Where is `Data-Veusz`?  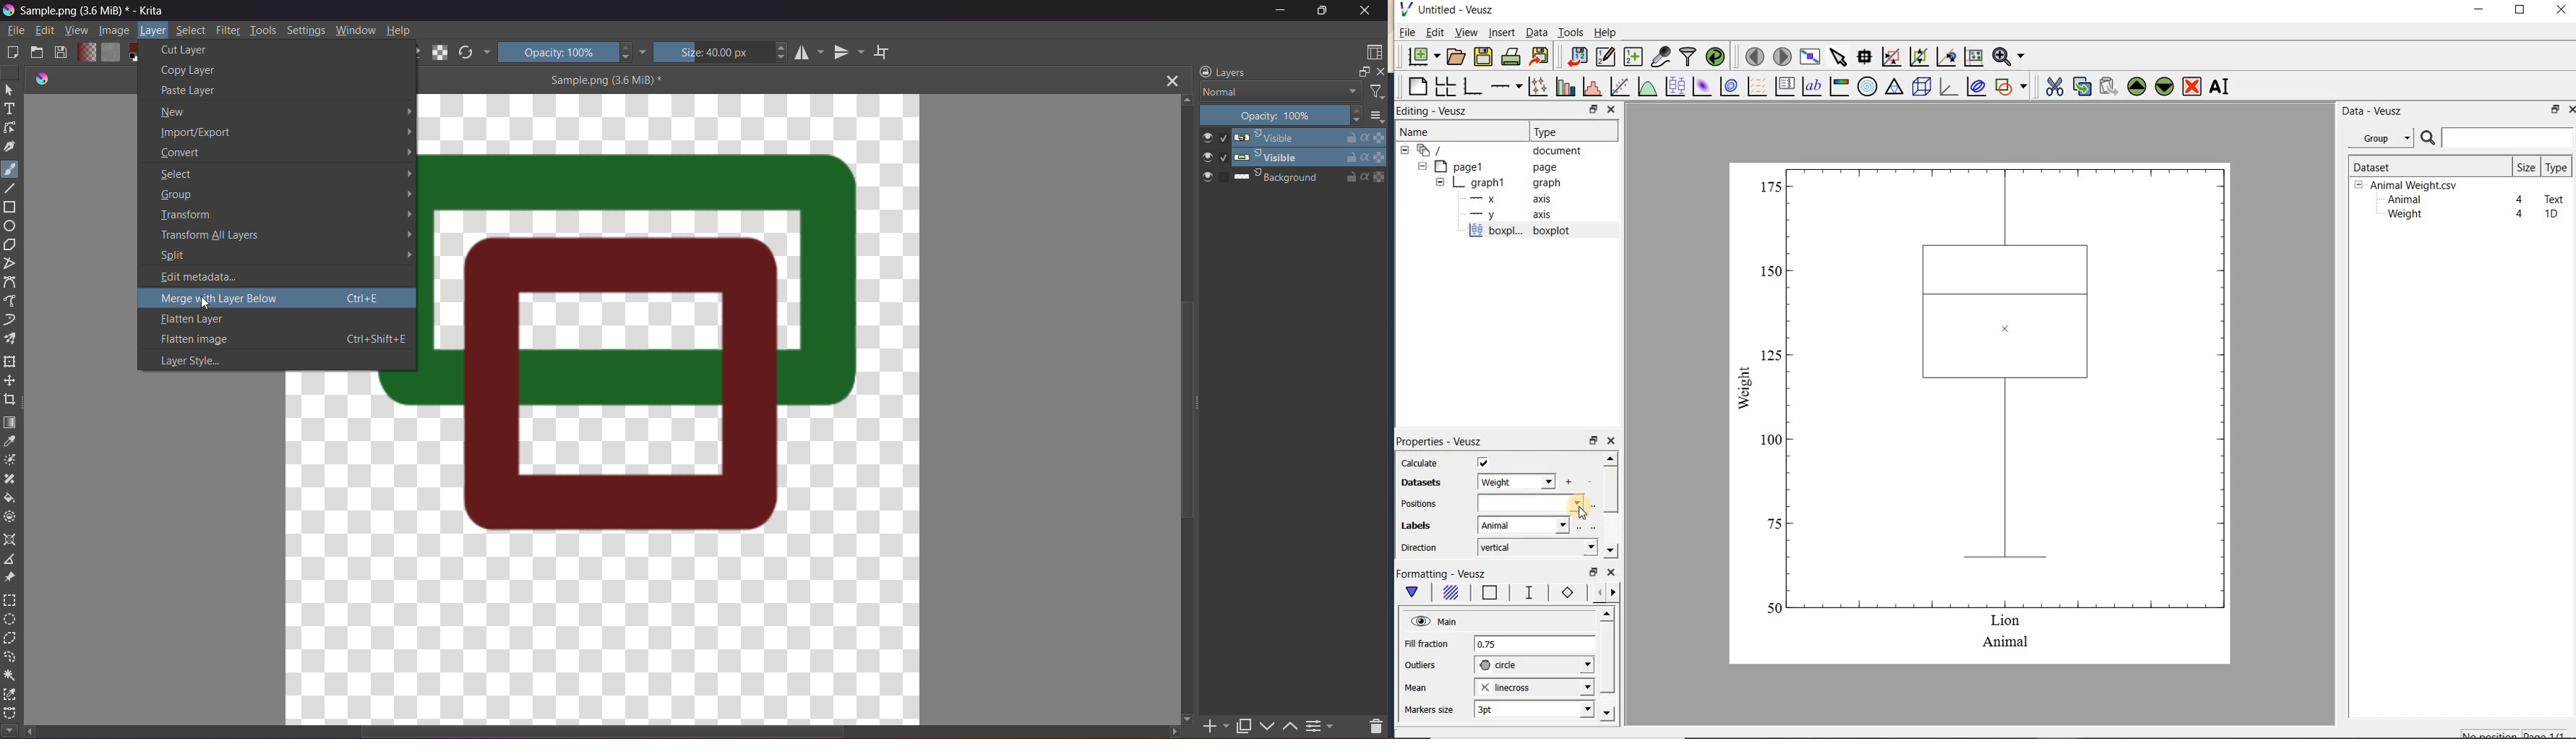
Data-Veusz is located at coordinates (2373, 111).